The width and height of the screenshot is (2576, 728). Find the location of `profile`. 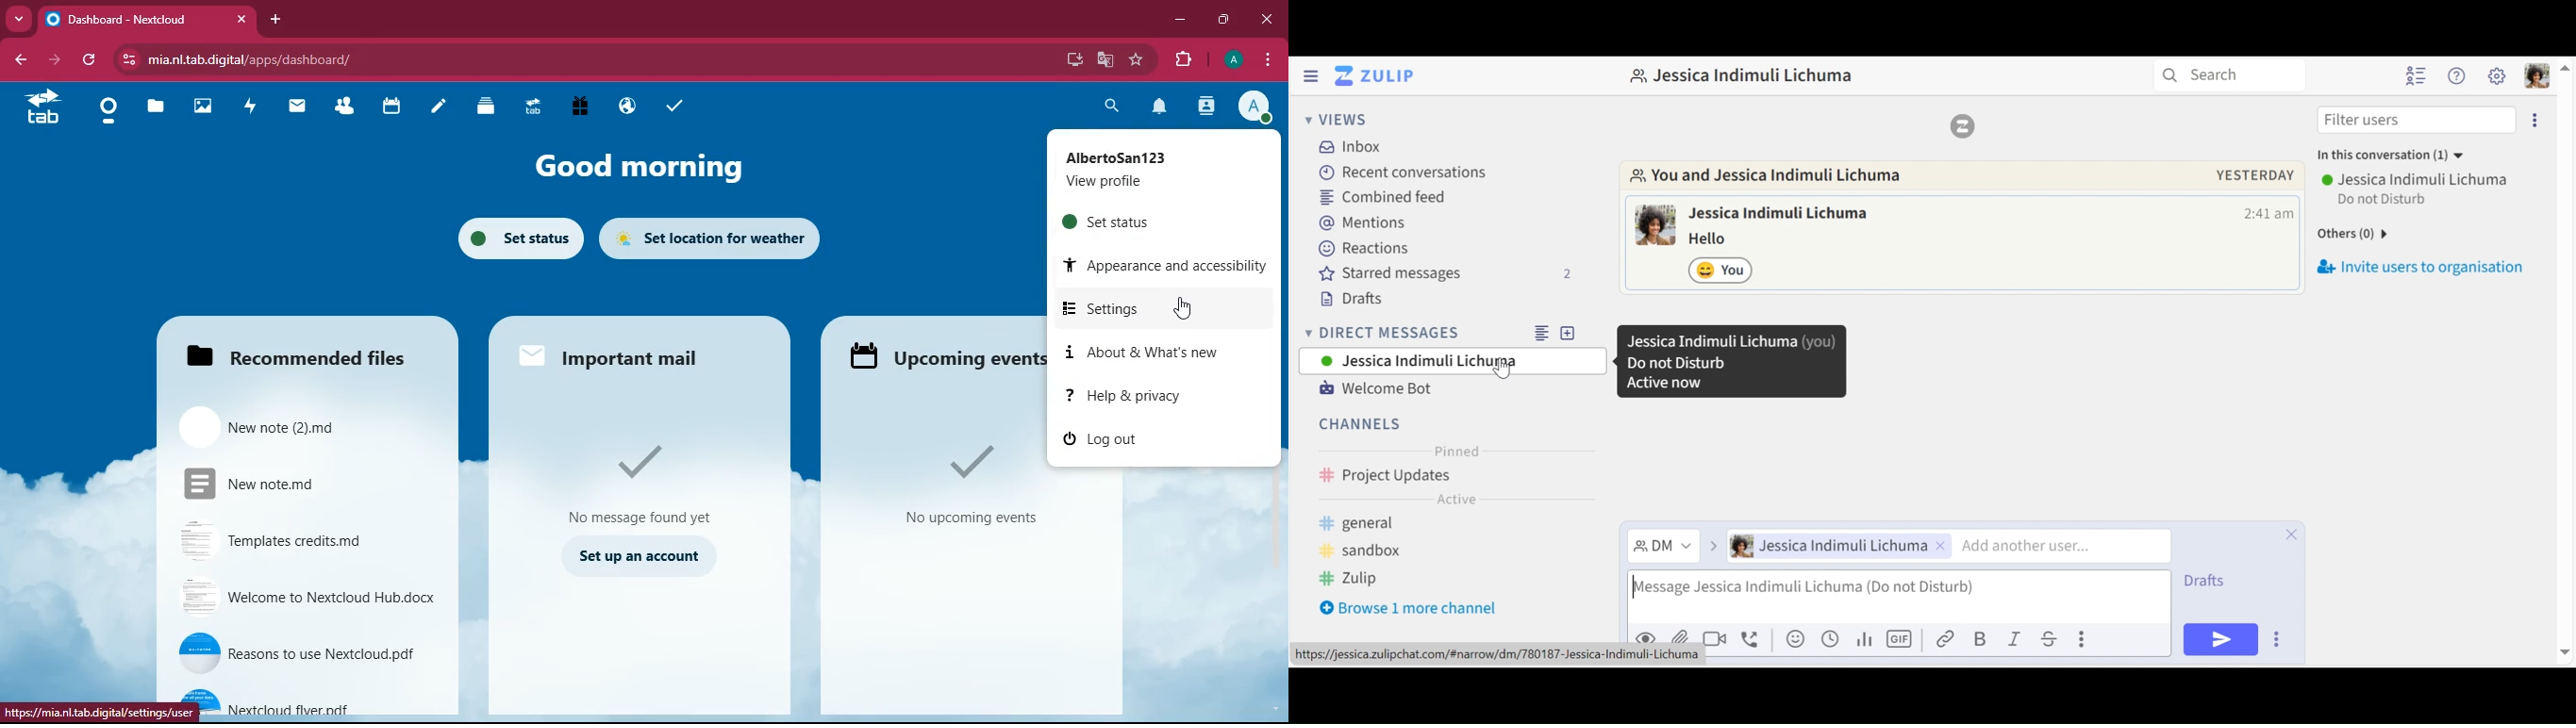

profile is located at coordinates (1253, 106).